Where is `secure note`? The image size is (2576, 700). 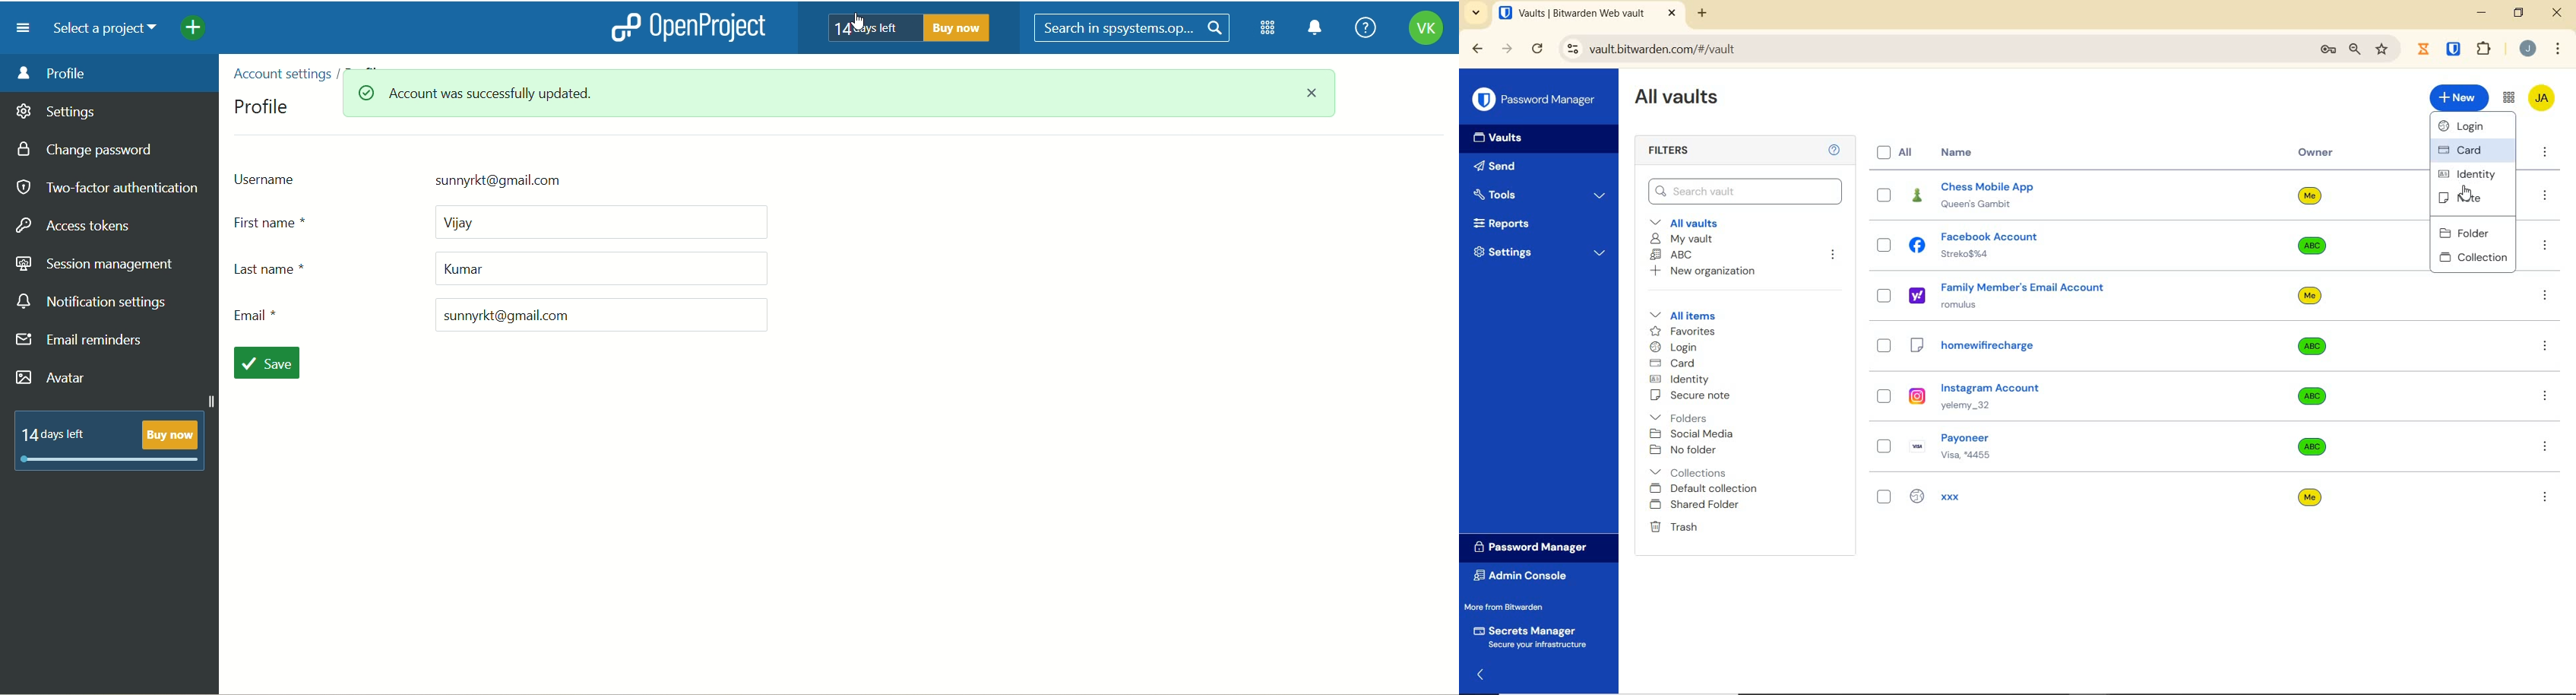
secure note is located at coordinates (1702, 397).